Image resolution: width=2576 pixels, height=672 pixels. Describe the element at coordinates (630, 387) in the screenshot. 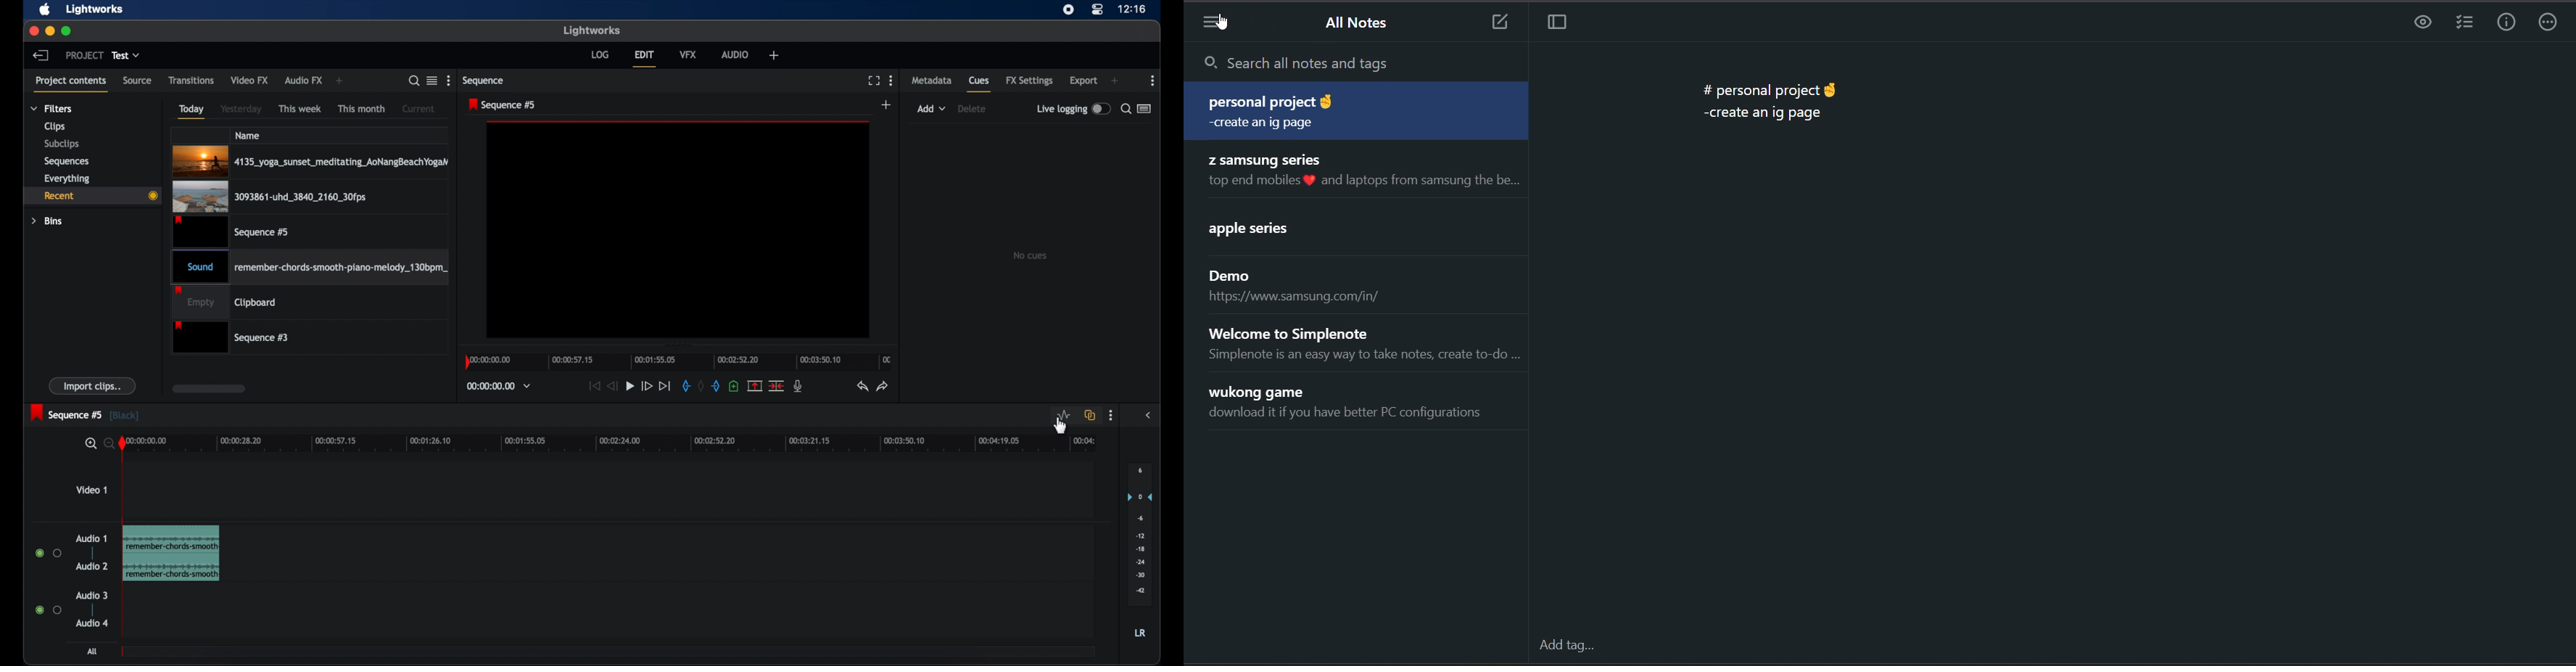

I see `play ` at that location.